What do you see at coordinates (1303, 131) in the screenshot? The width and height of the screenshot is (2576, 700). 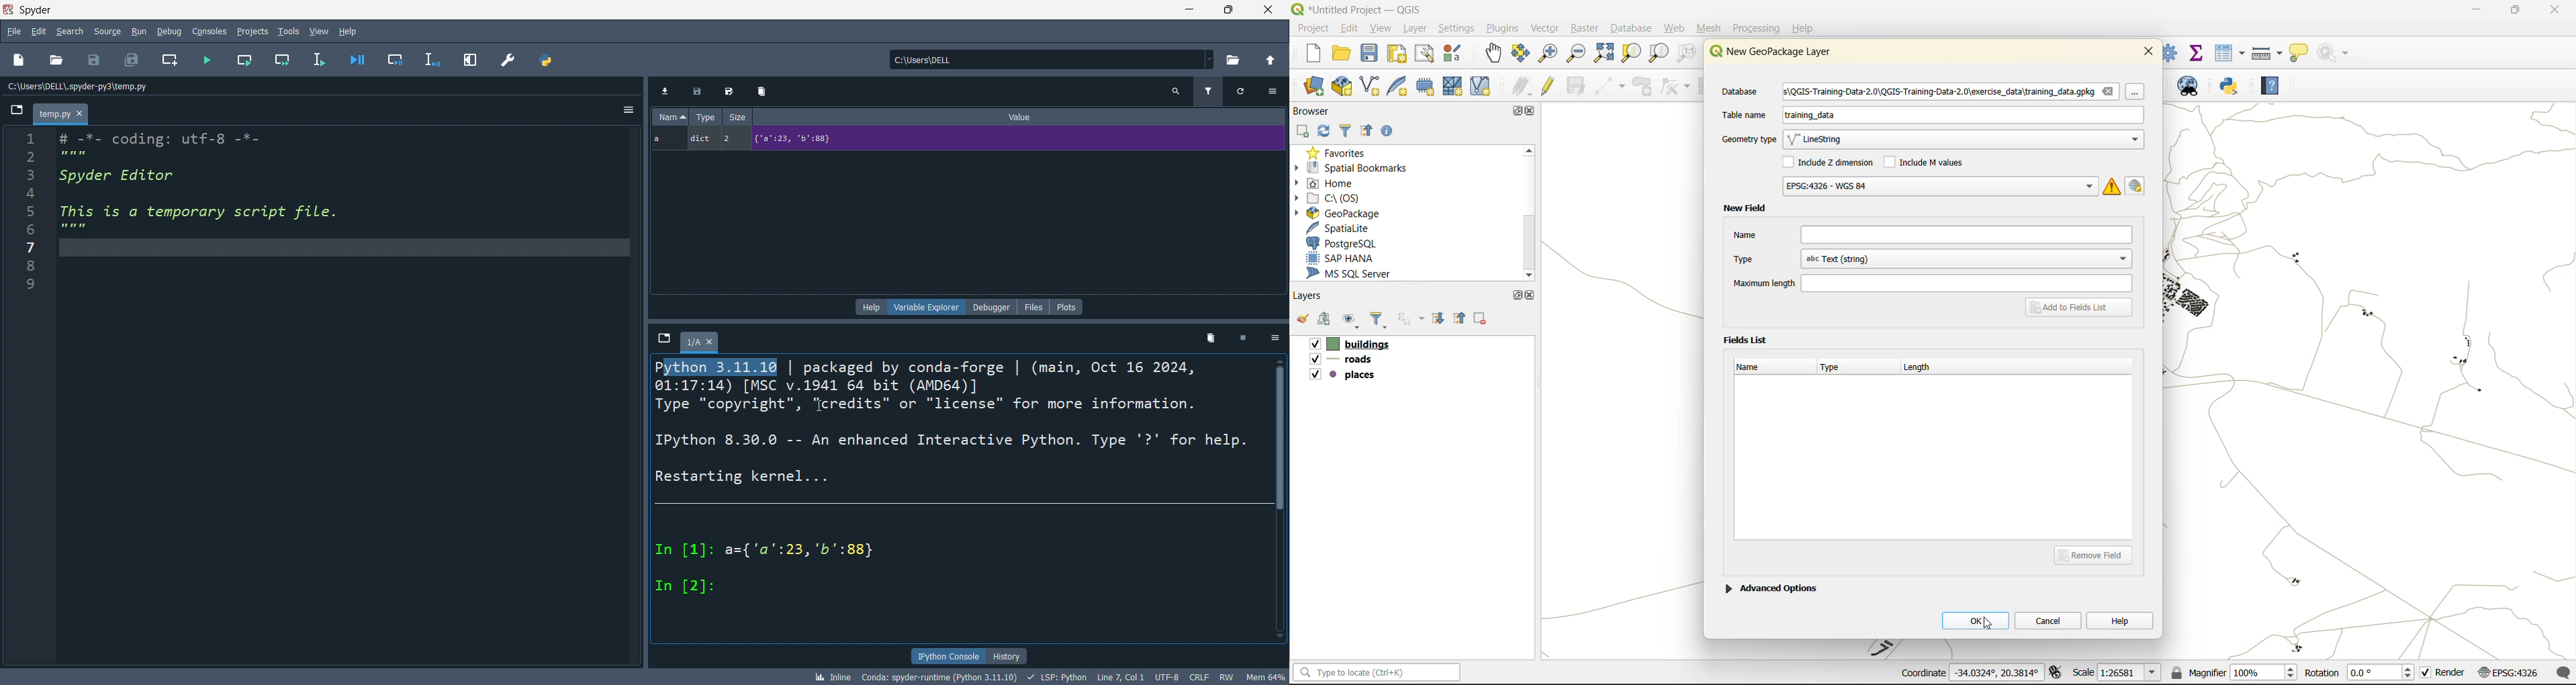 I see `add` at bounding box center [1303, 131].